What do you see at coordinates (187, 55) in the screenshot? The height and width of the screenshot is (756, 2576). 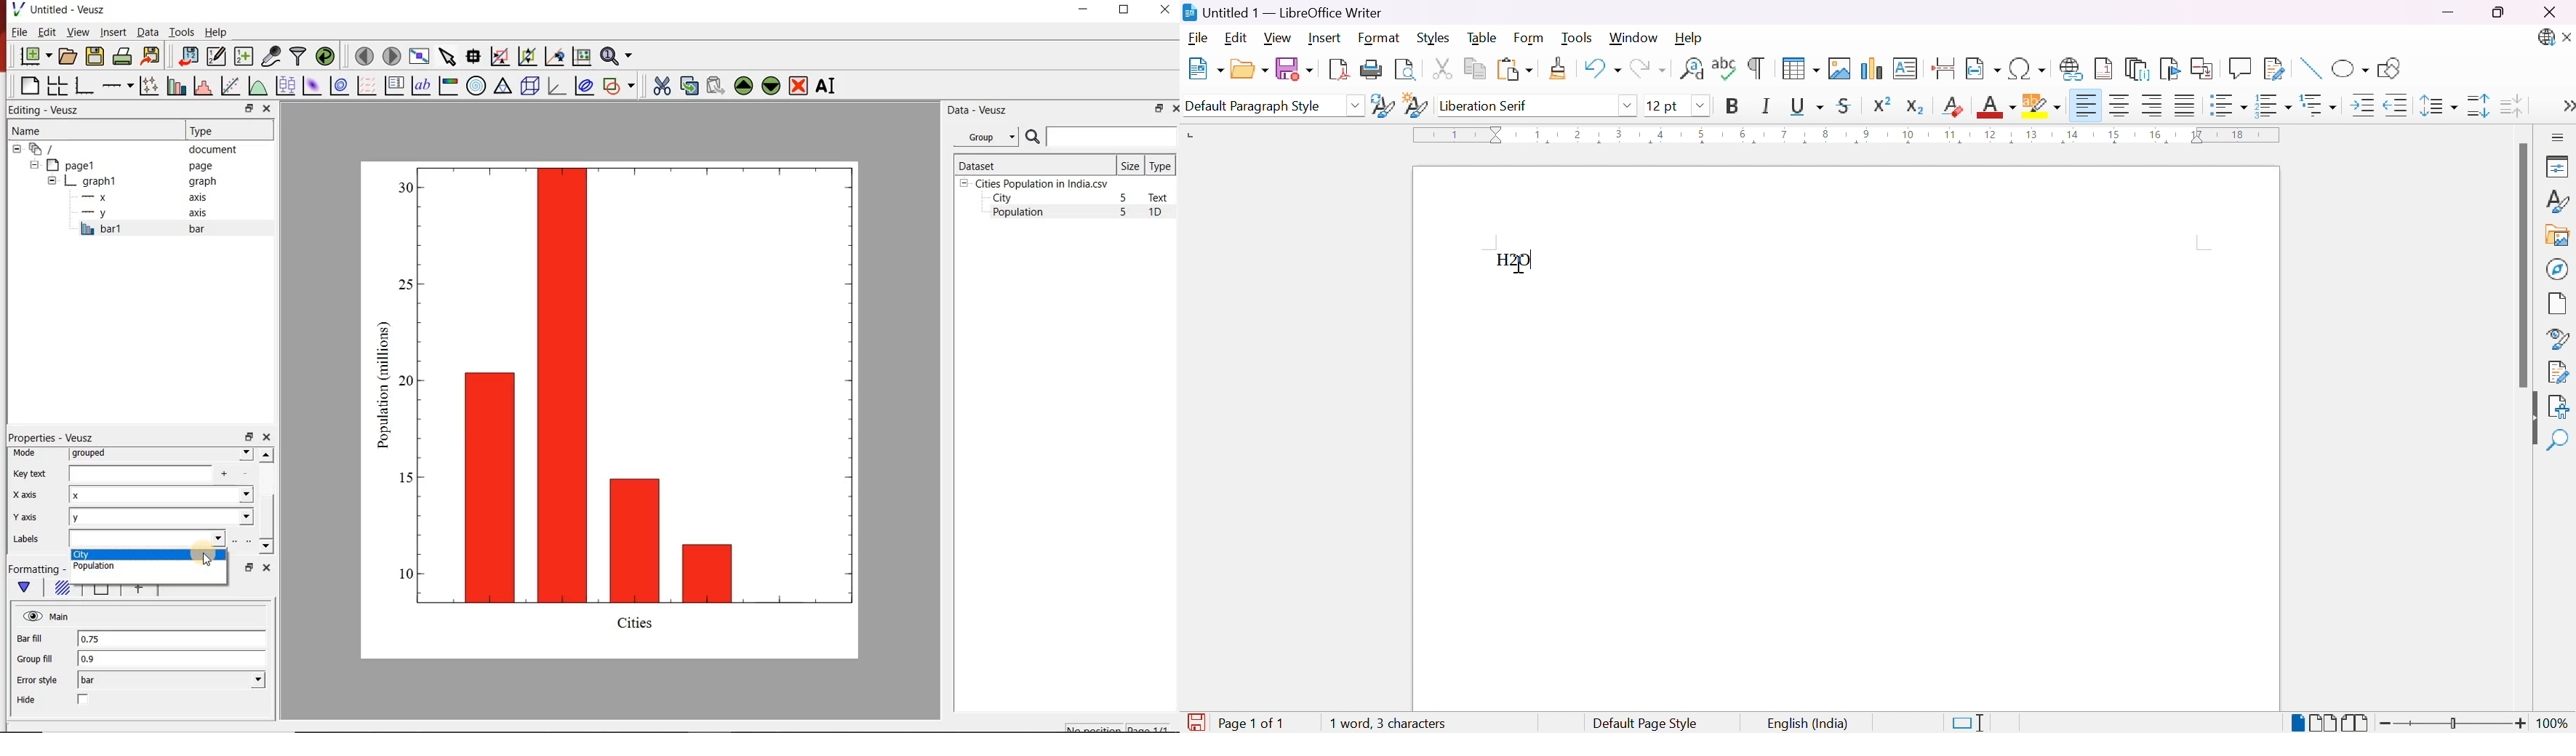 I see `import data into Veusz` at bounding box center [187, 55].